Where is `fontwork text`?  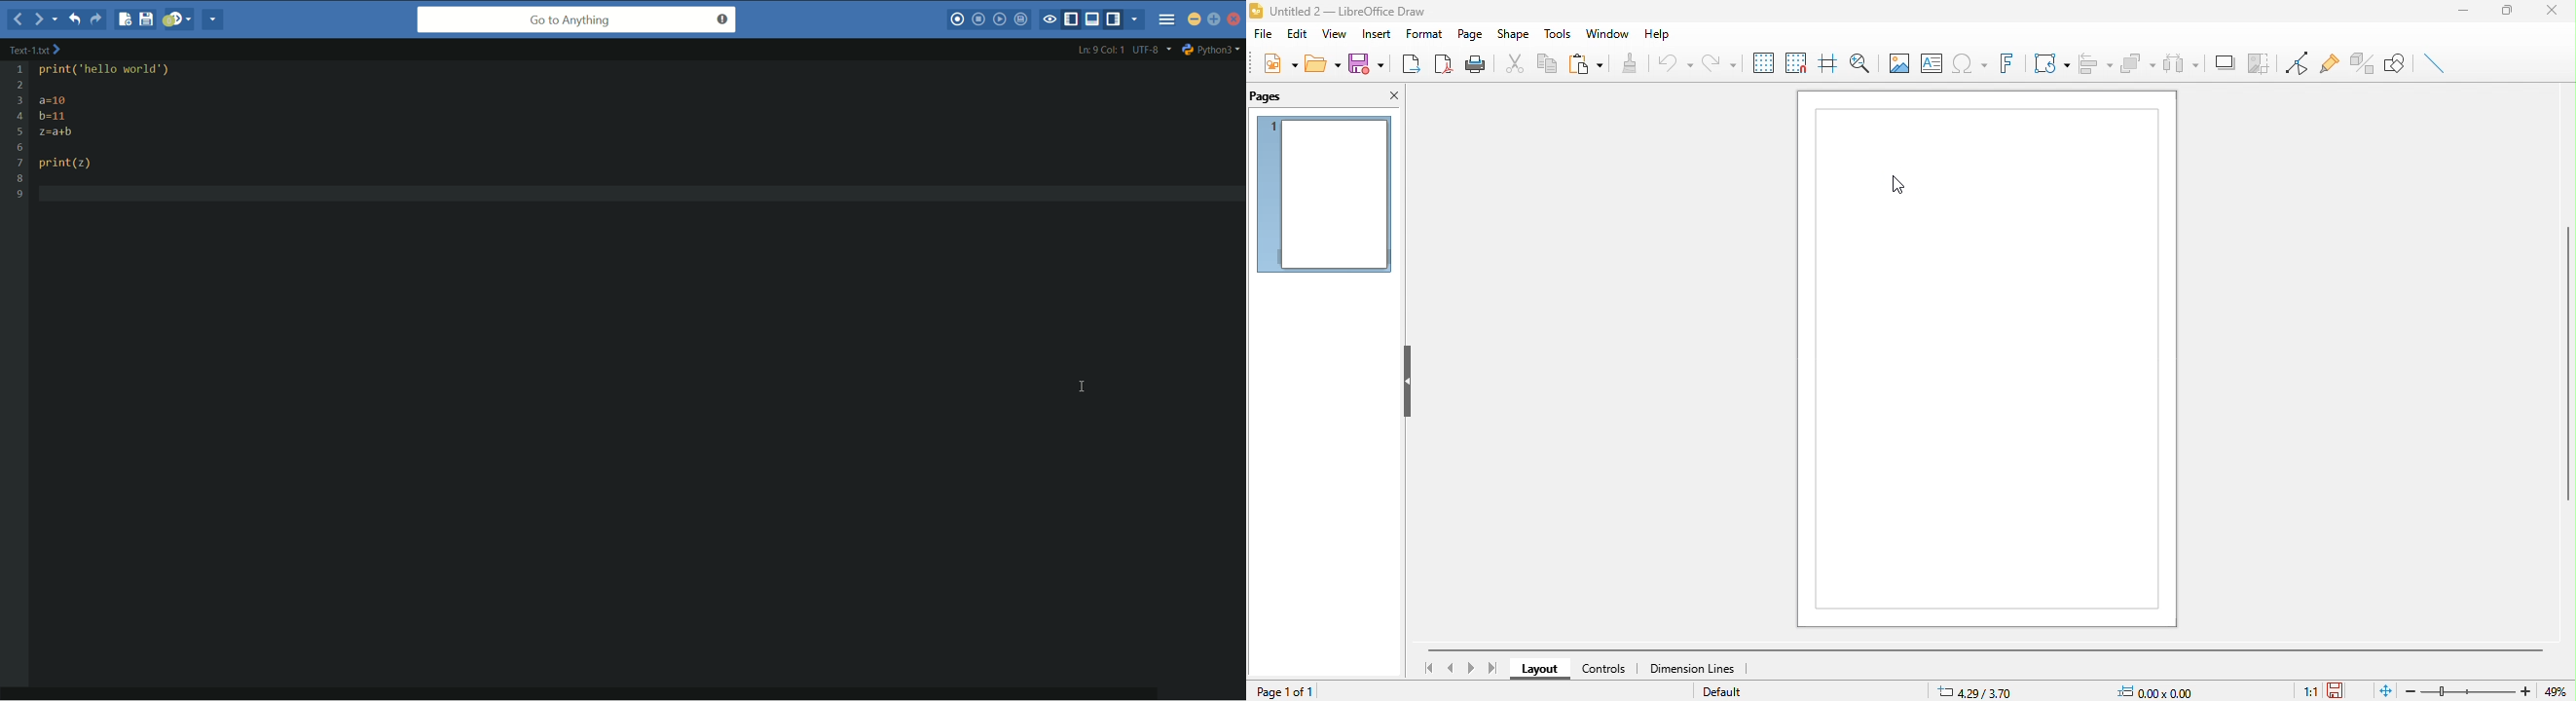
fontwork text is located at coordinates (2006, 64).